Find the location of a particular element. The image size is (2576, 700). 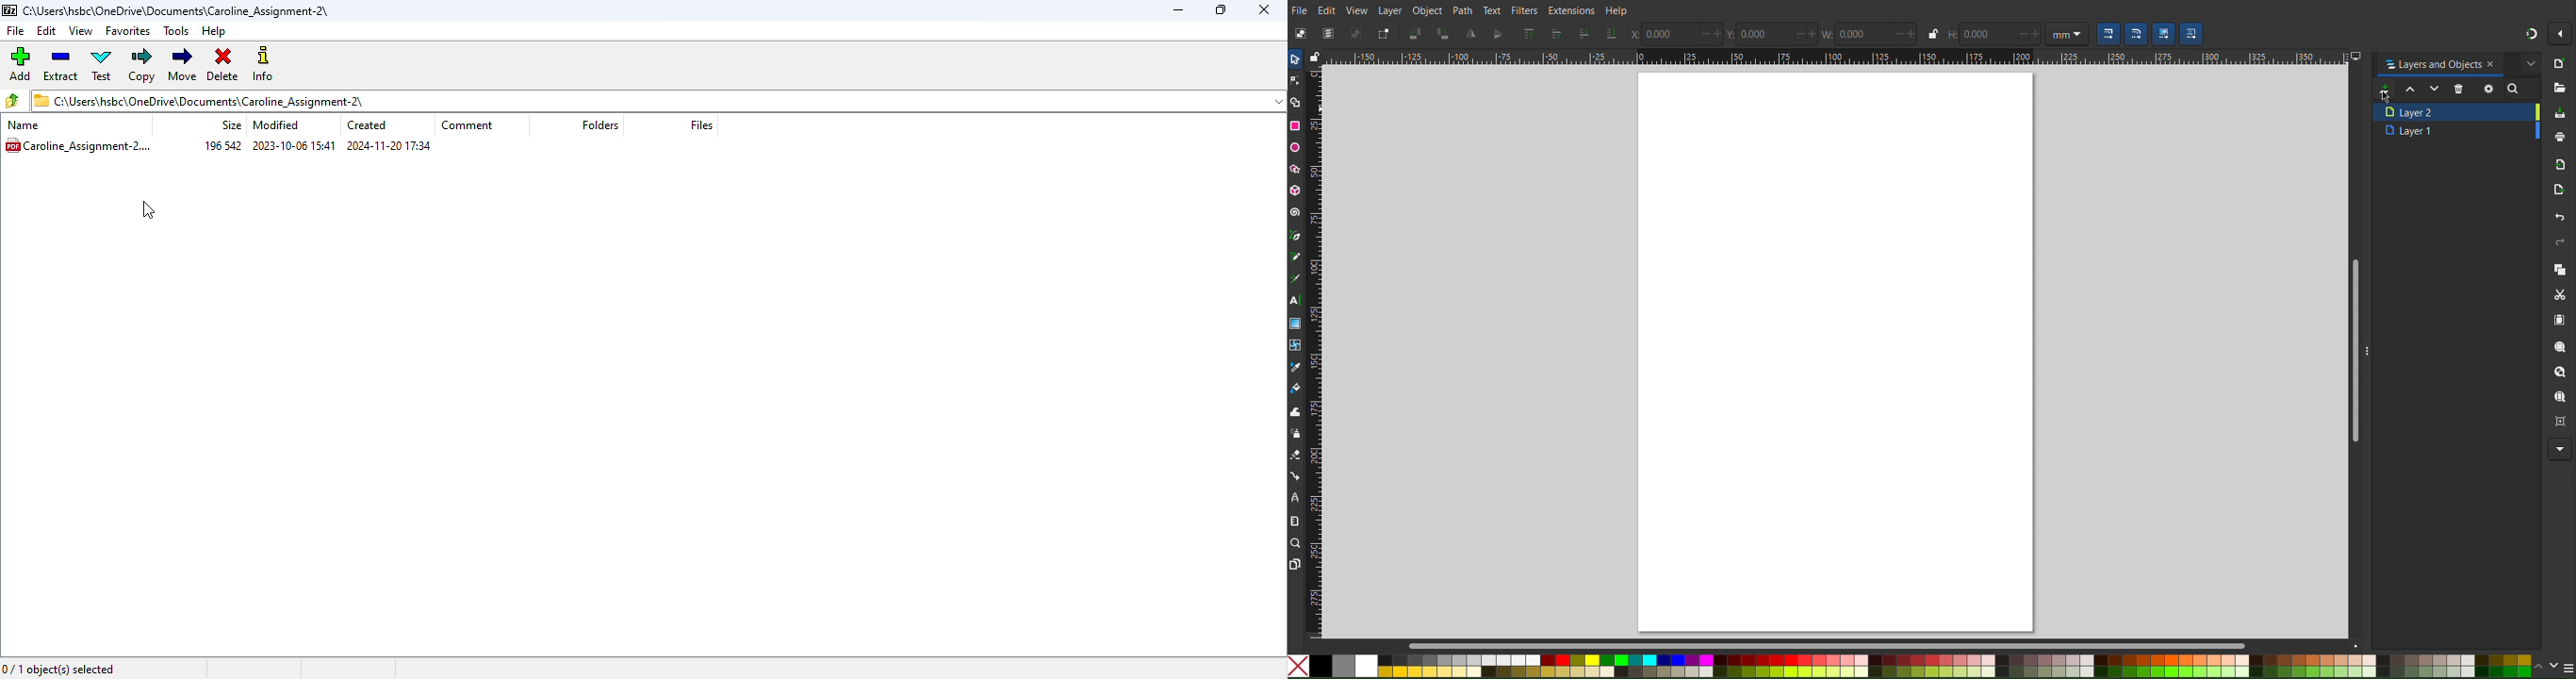

i C\Users\hsbc\OneDrive\Docum is located at coordinates (658, 100).